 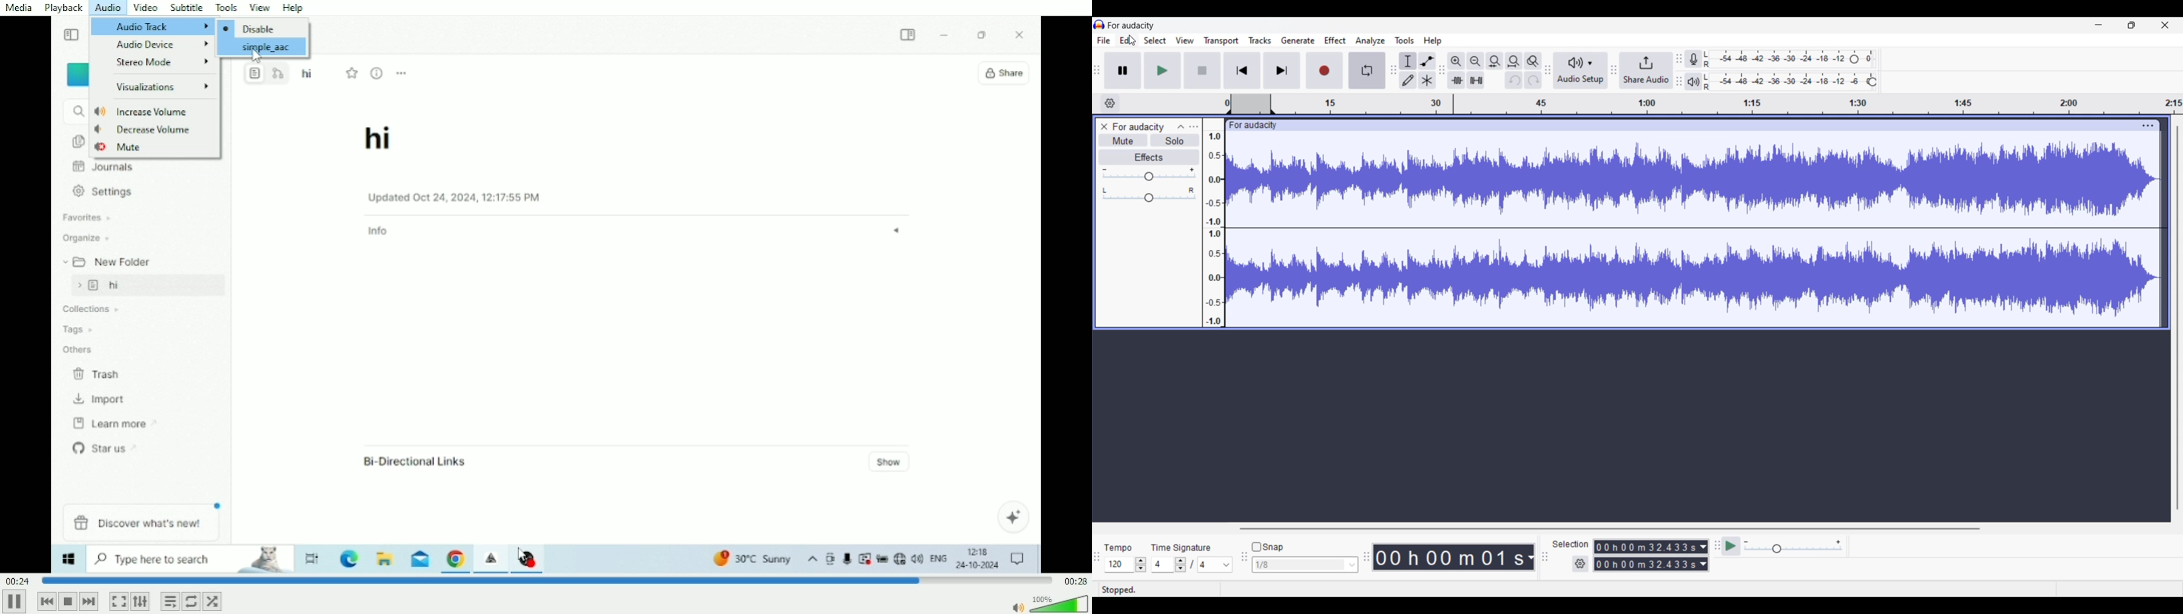 What do you see at coordinates (1325, 70) in the screenshot?
I see `Record/Record new track` at bounding box center [1325, 70].